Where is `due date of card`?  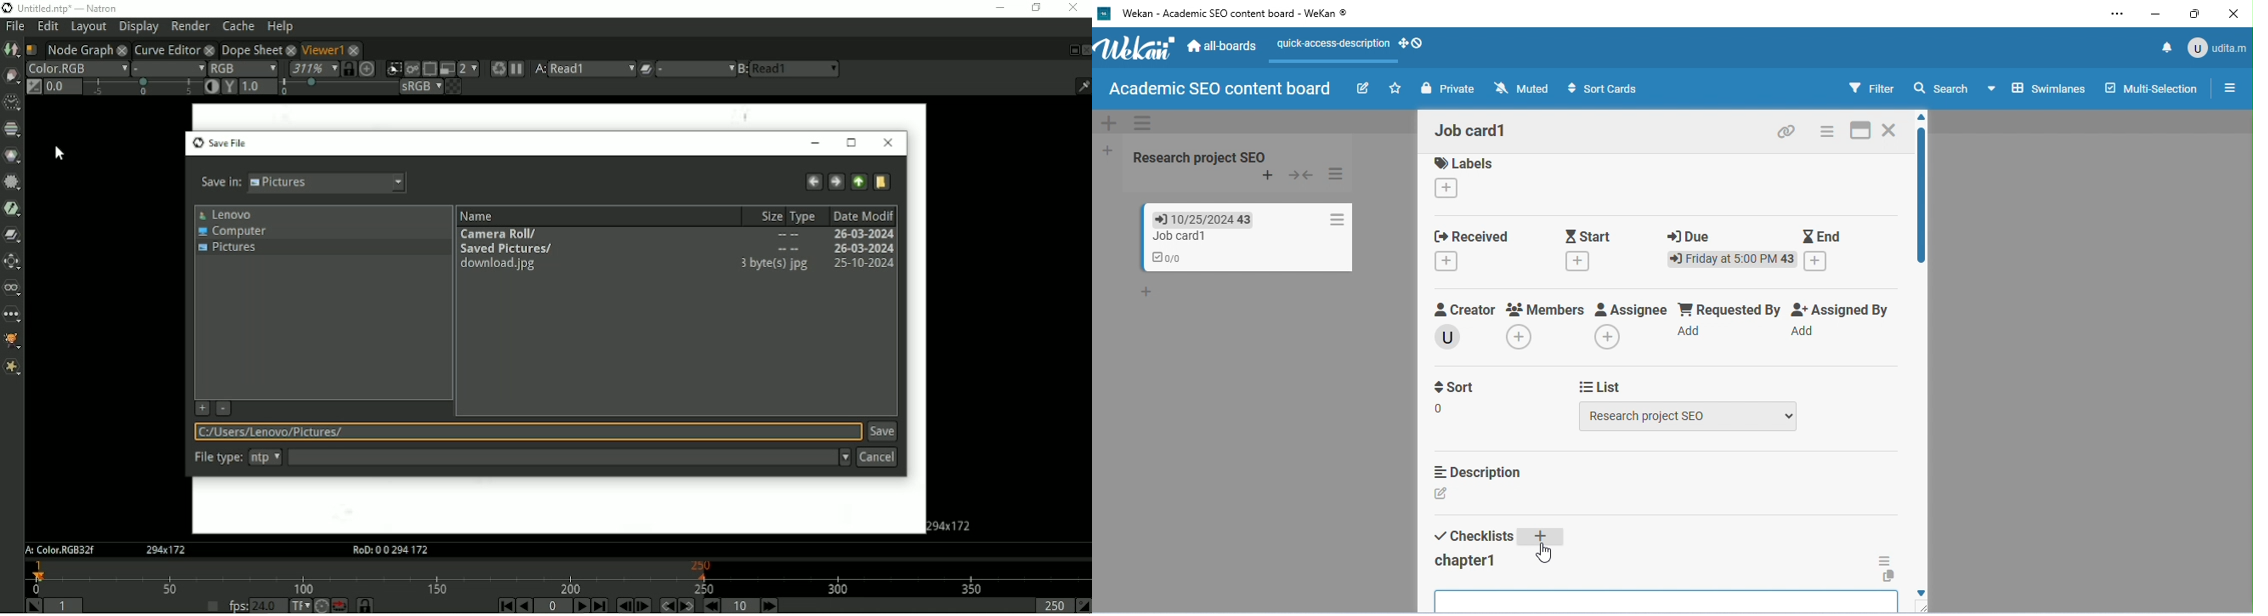 due date of card is located at coordinates (1194, 219).